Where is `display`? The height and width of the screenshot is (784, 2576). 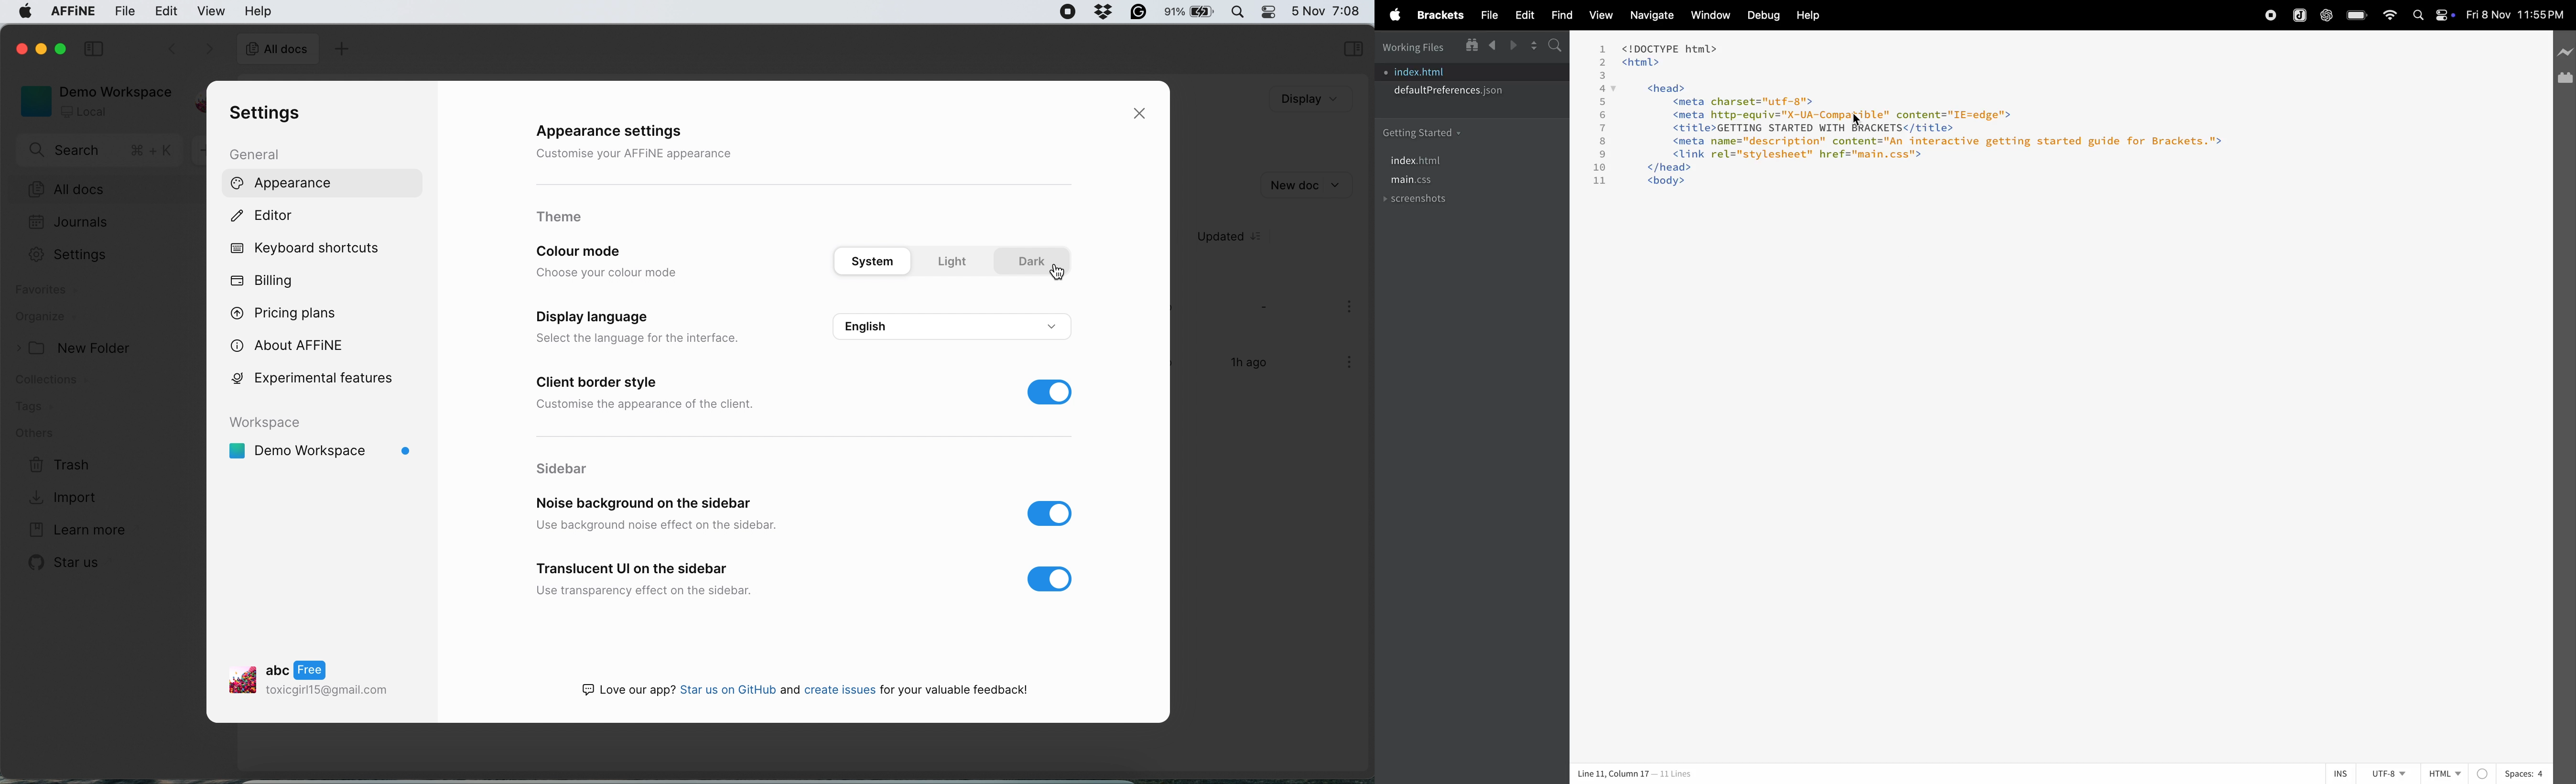 display is located at coordinates (1307, 98).